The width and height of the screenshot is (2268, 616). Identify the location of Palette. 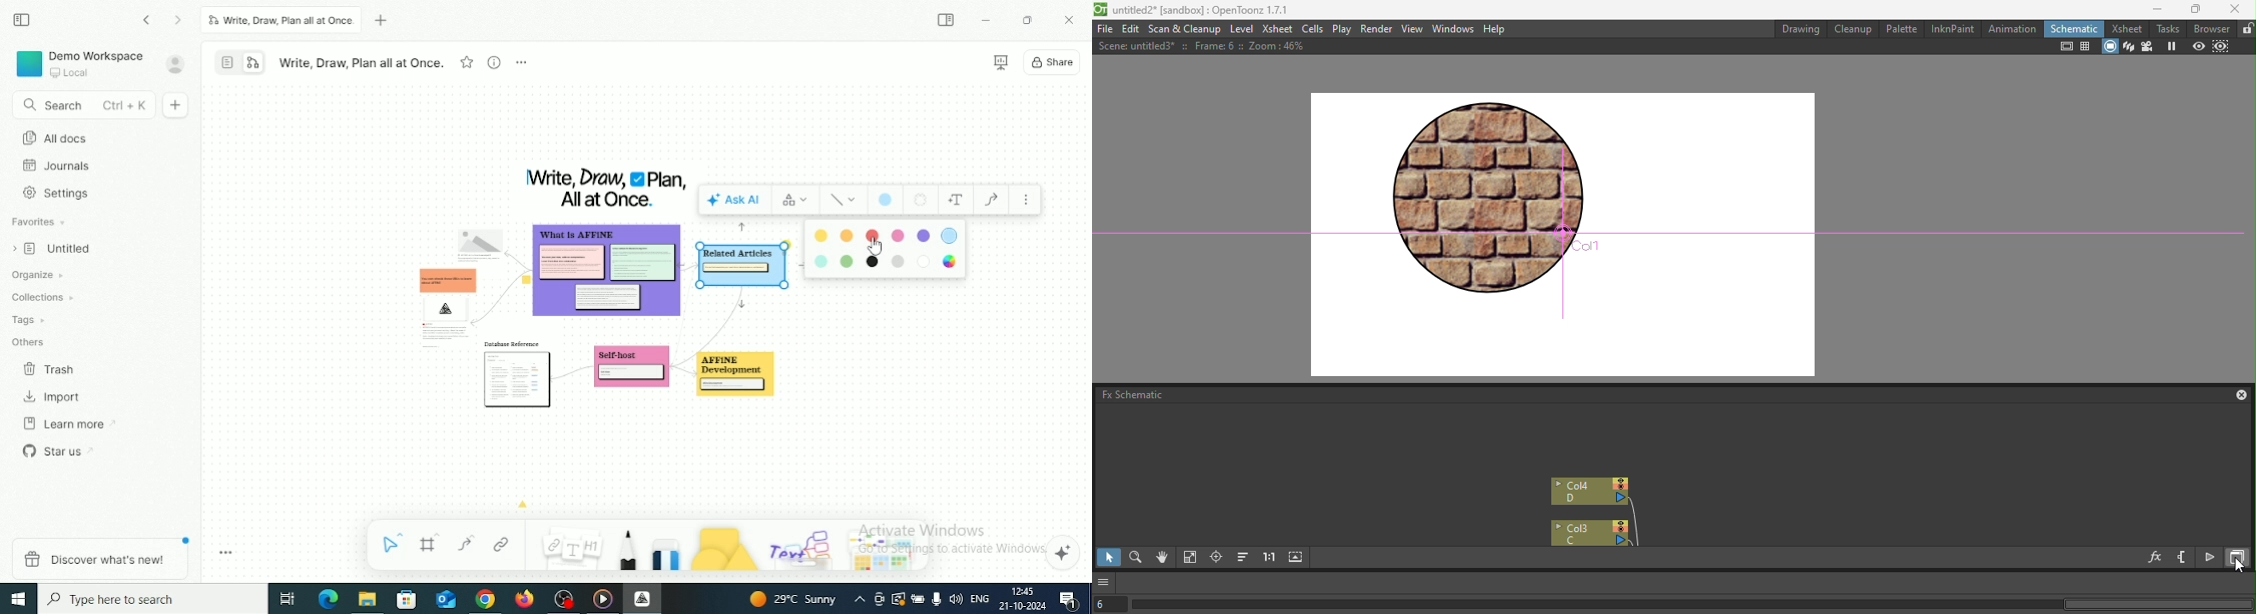
(1903, 28).